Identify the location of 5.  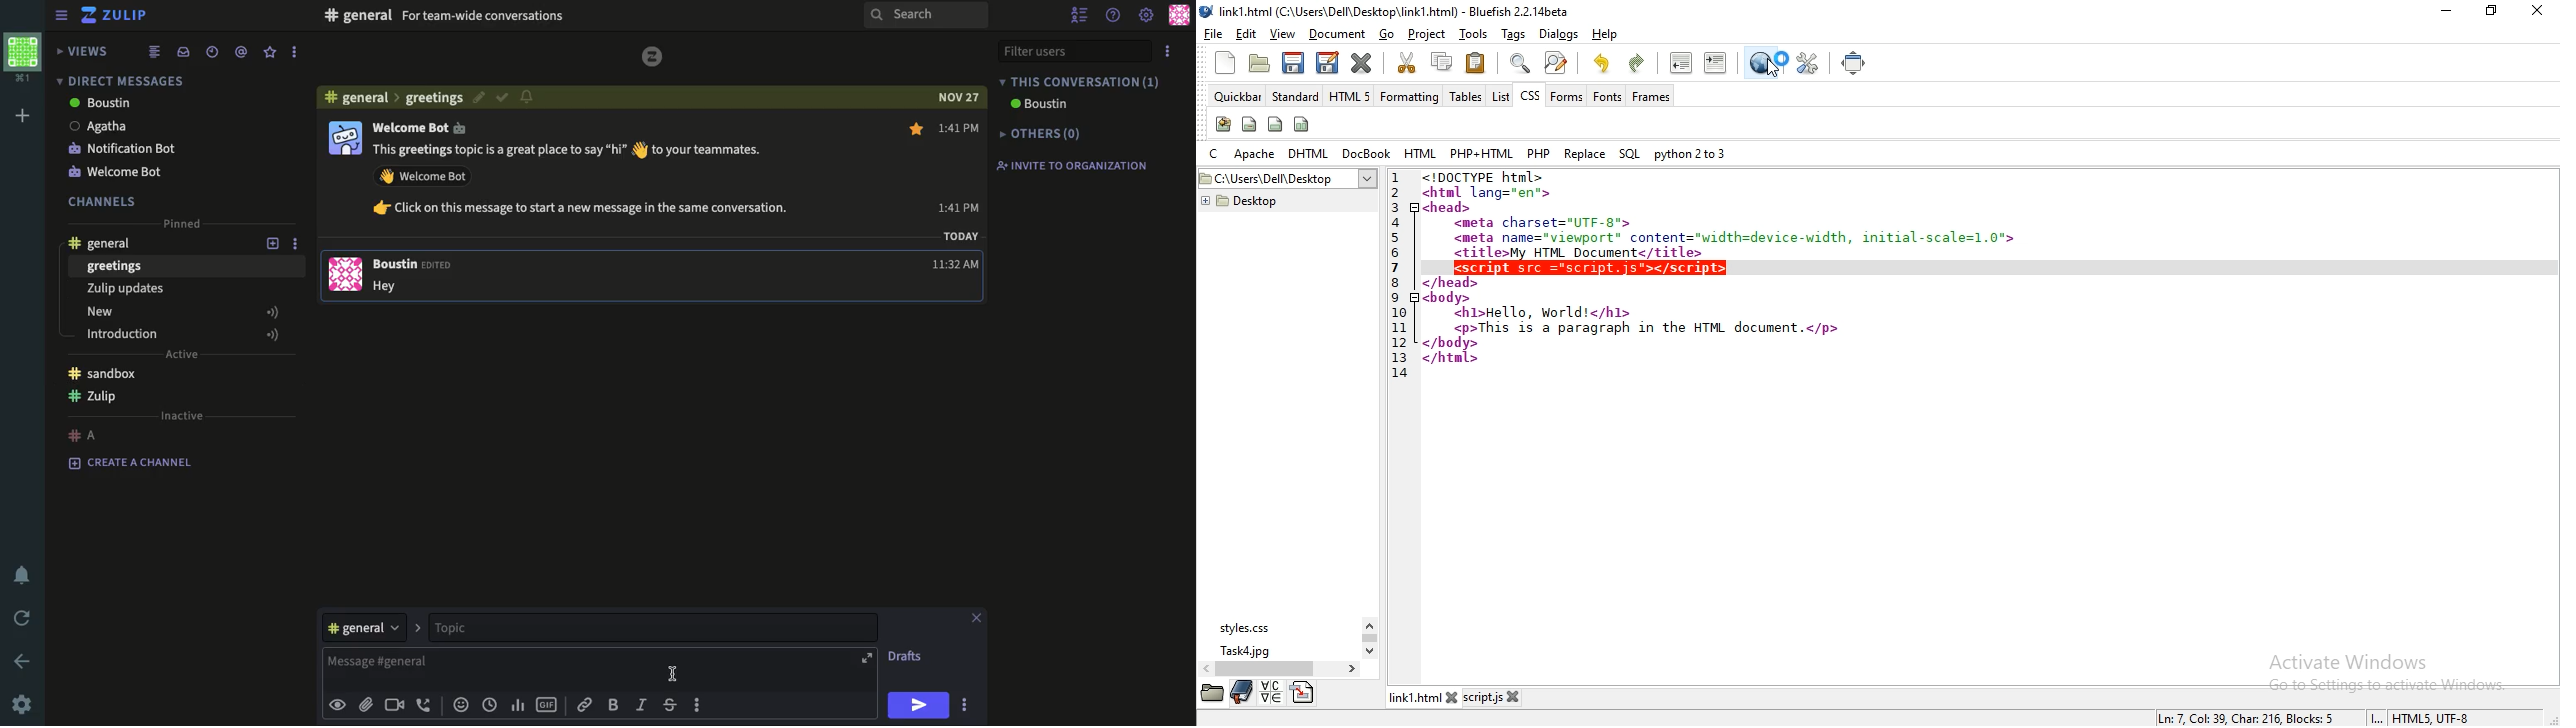
(1395, 238).